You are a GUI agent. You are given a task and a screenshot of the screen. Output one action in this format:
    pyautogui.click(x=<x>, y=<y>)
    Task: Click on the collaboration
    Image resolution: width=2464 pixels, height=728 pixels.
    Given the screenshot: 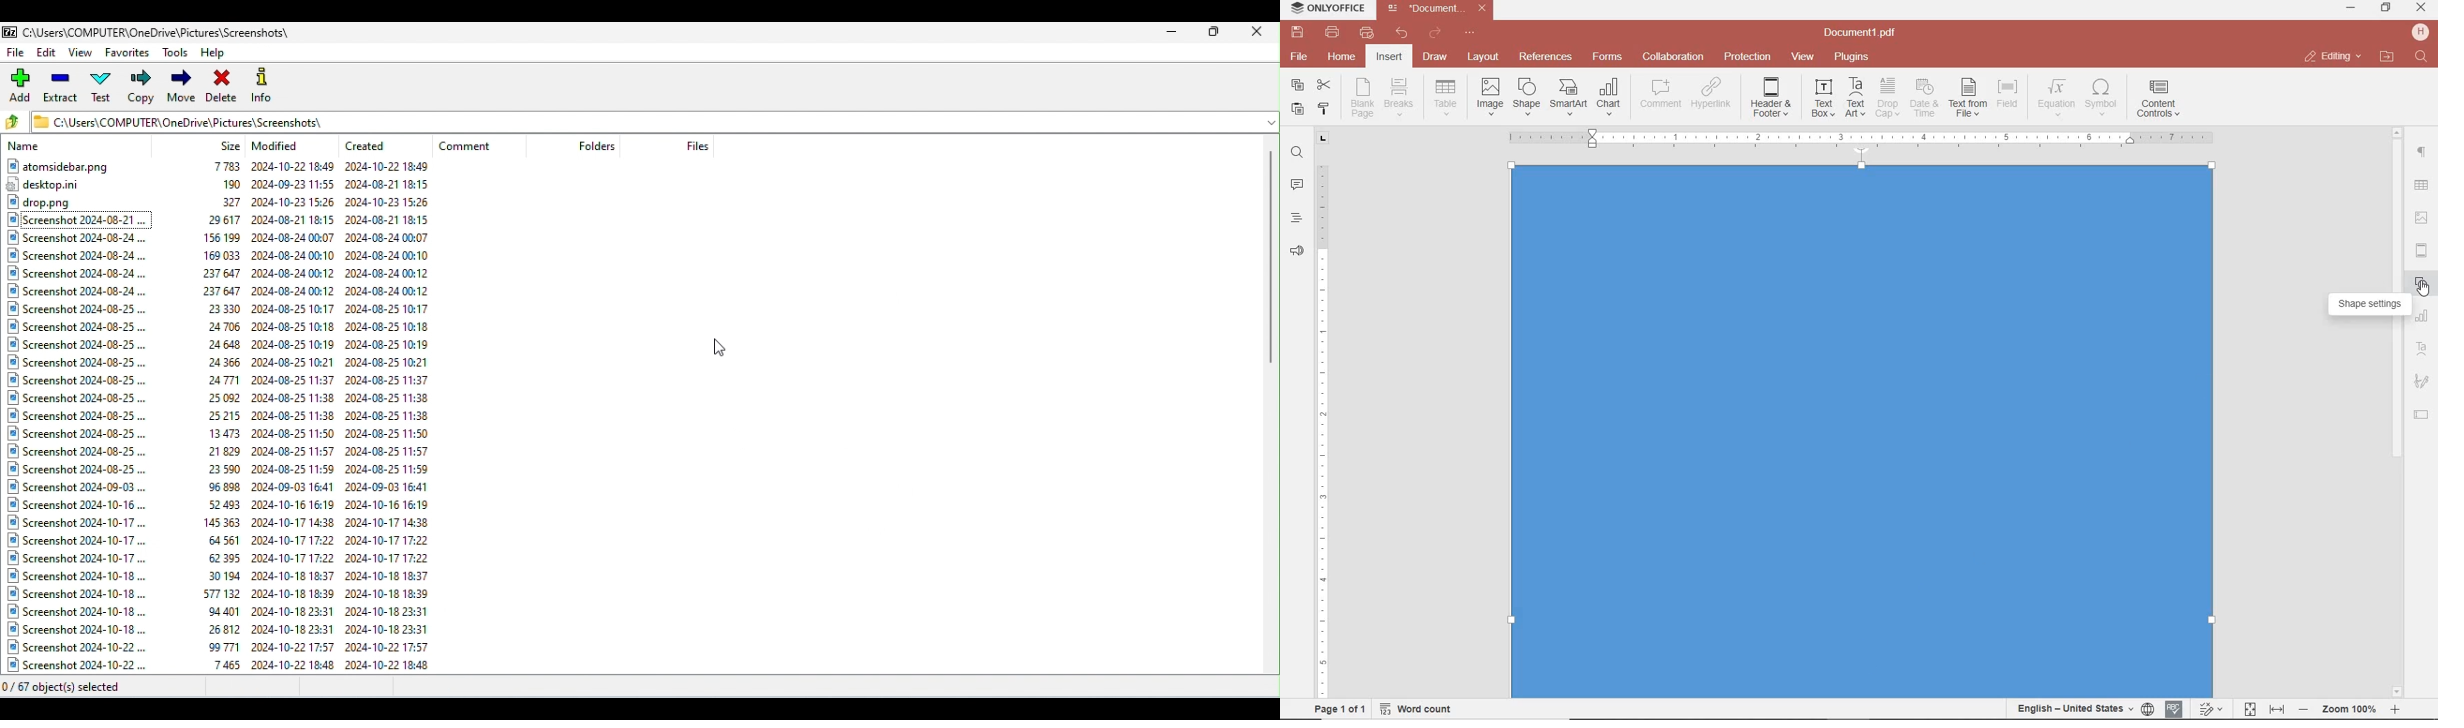 What is the action you would take?
    pyautogui.click(x=1673, y=57)
    